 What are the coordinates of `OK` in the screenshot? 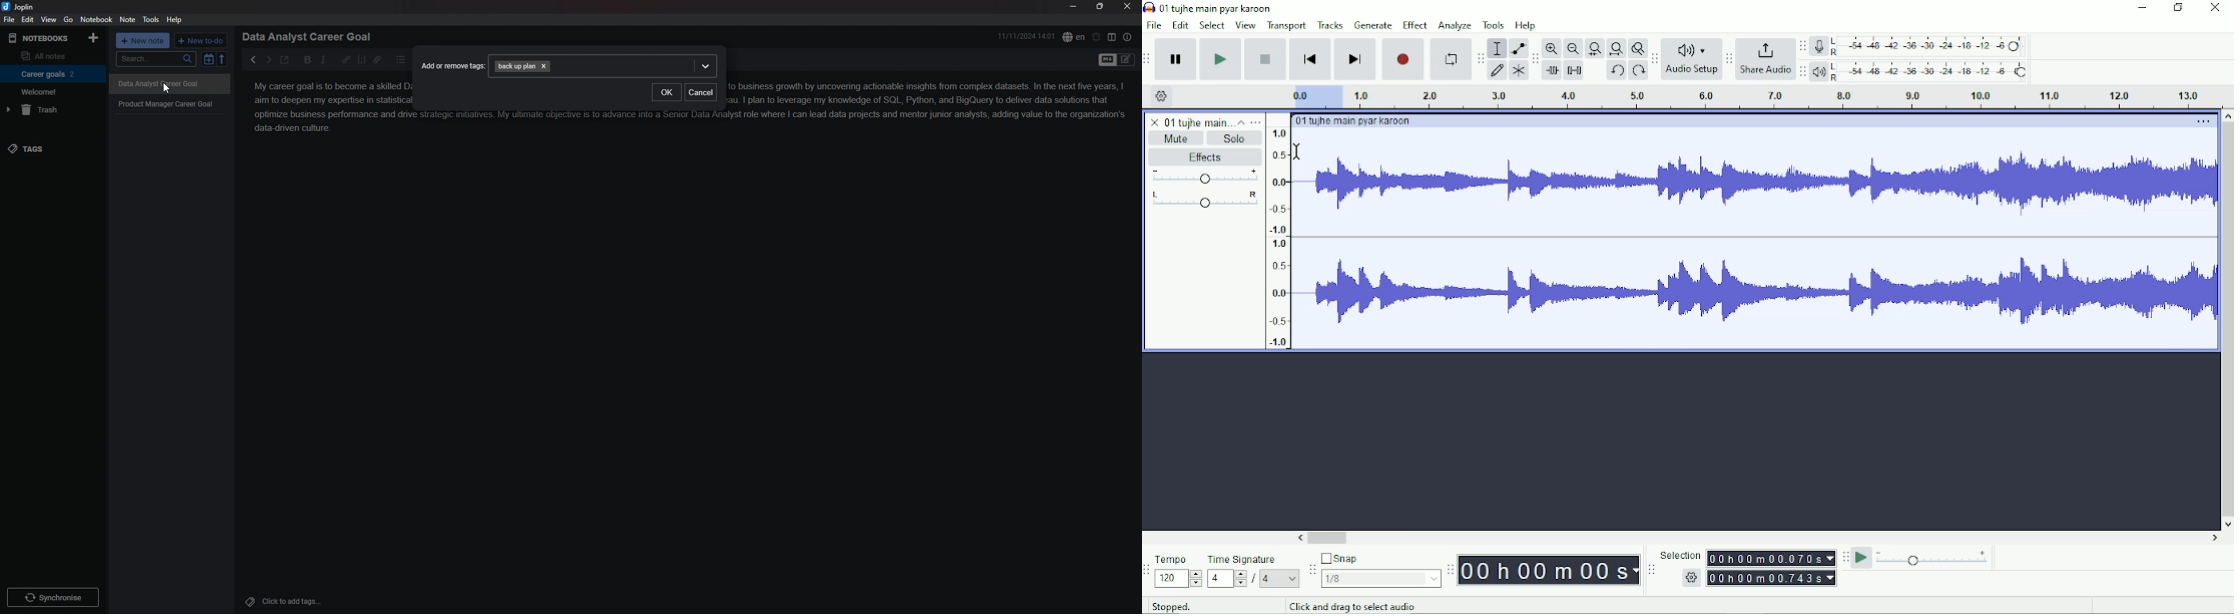 It's located at (666, 93).